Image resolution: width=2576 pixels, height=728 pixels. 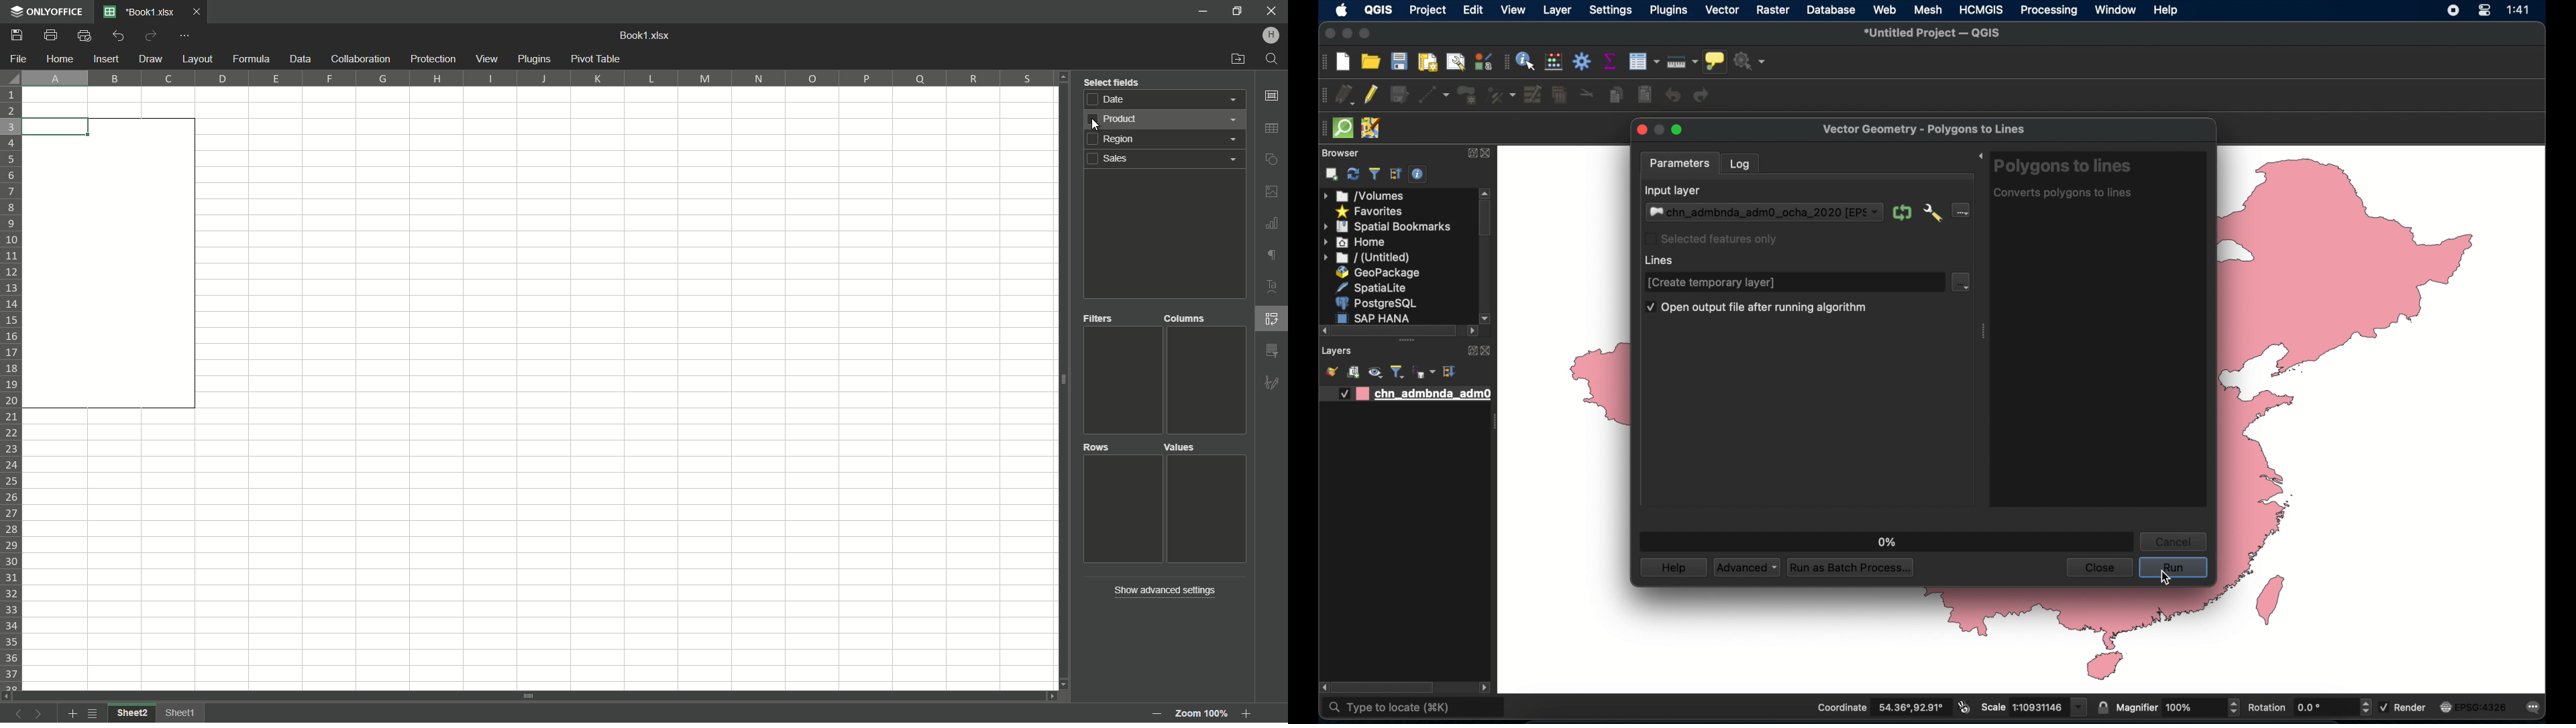 What do you see at coordinates (1554, 61) in the screenshot?
I see `open field calculator` at bounding box center [1554, 61].